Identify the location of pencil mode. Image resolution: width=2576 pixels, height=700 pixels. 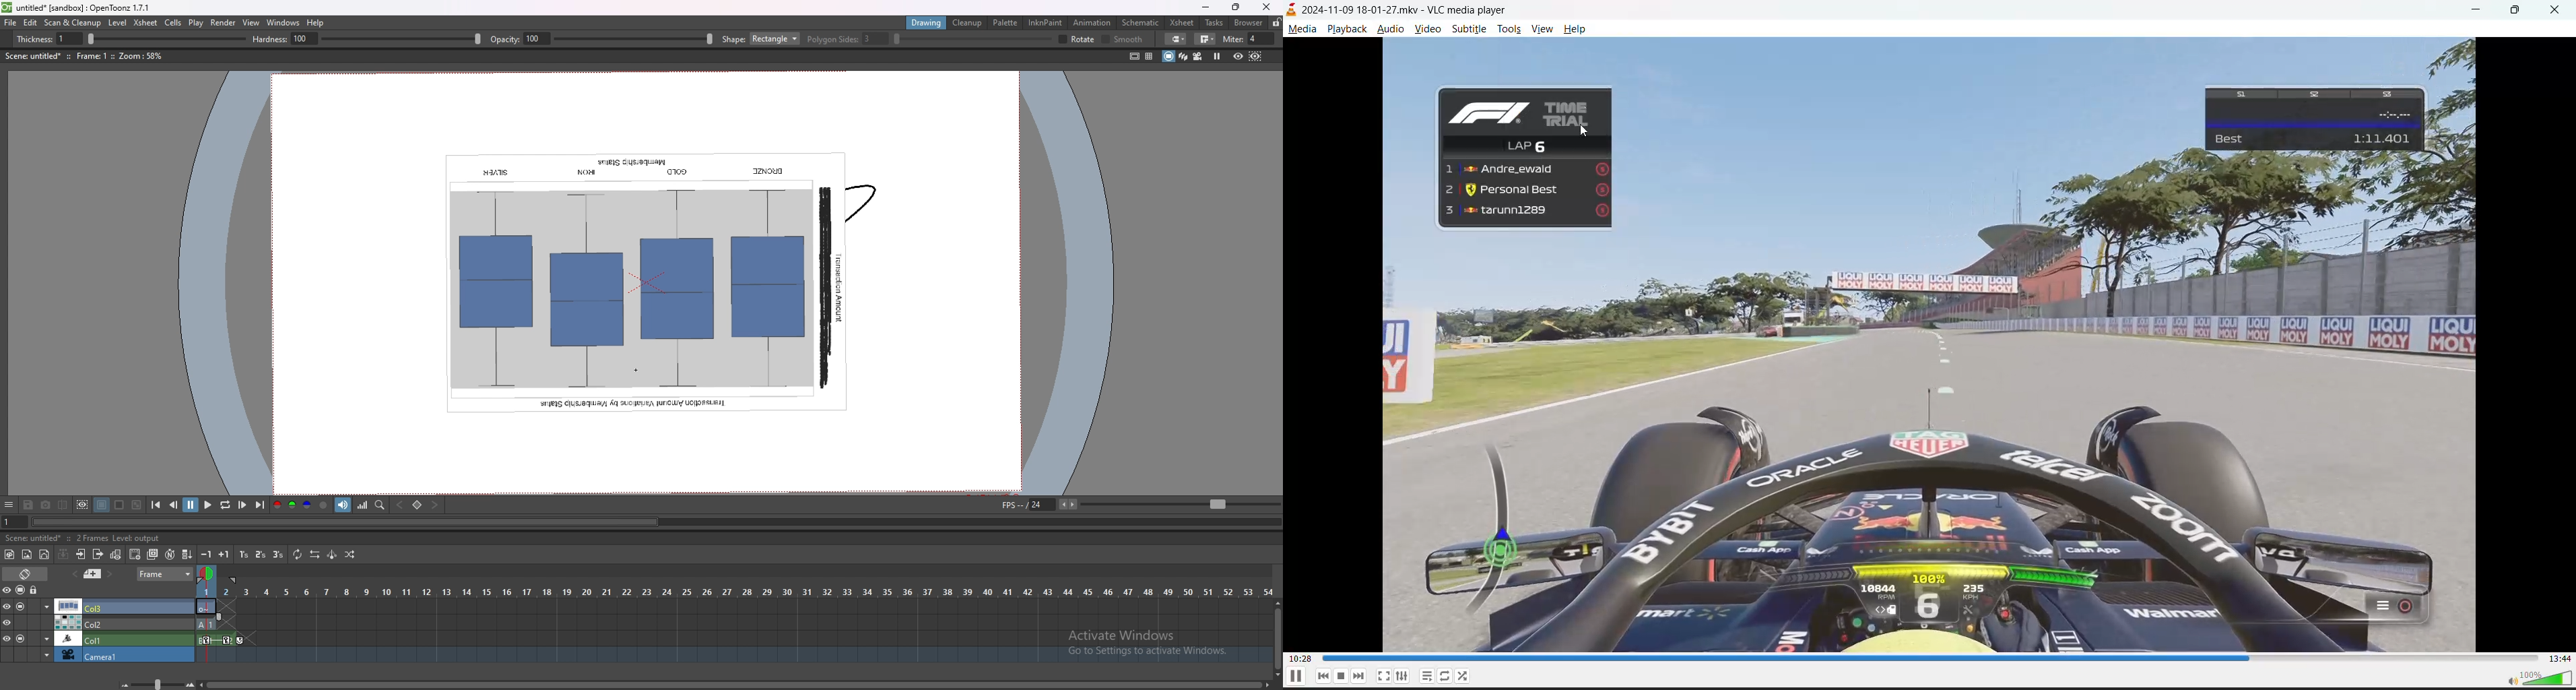
(976, 39).